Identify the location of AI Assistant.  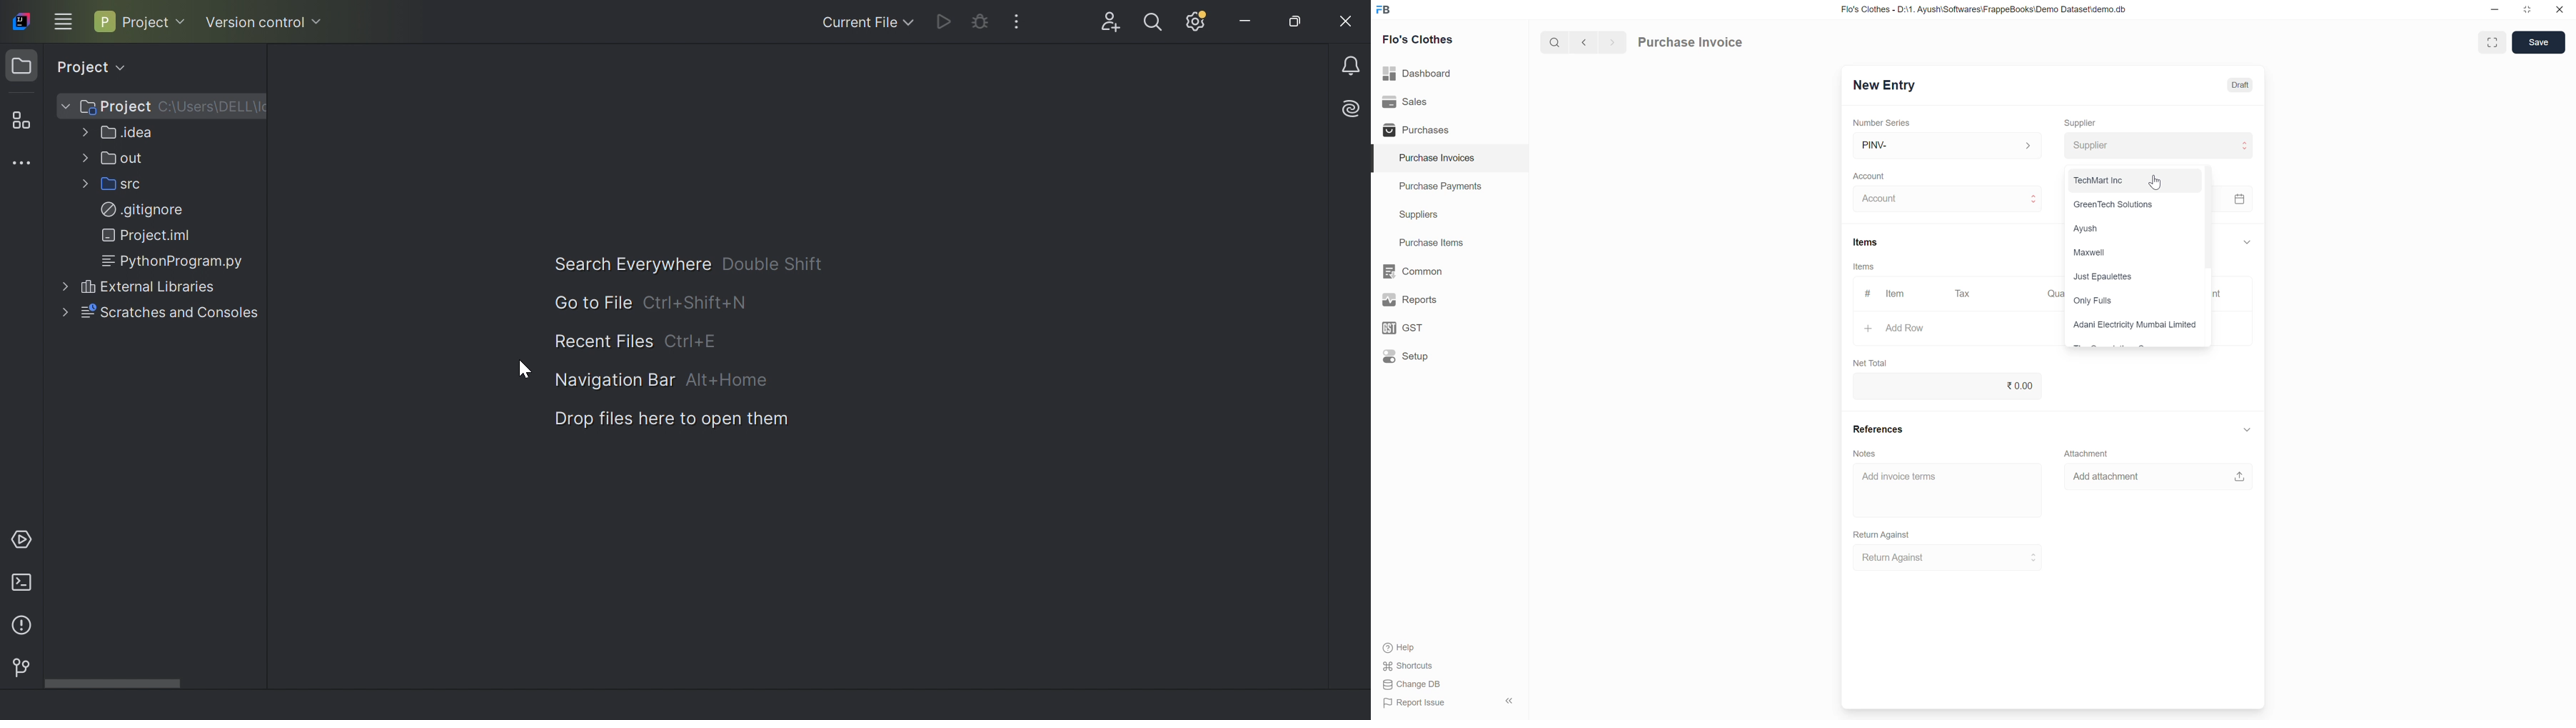
(1354, 106).